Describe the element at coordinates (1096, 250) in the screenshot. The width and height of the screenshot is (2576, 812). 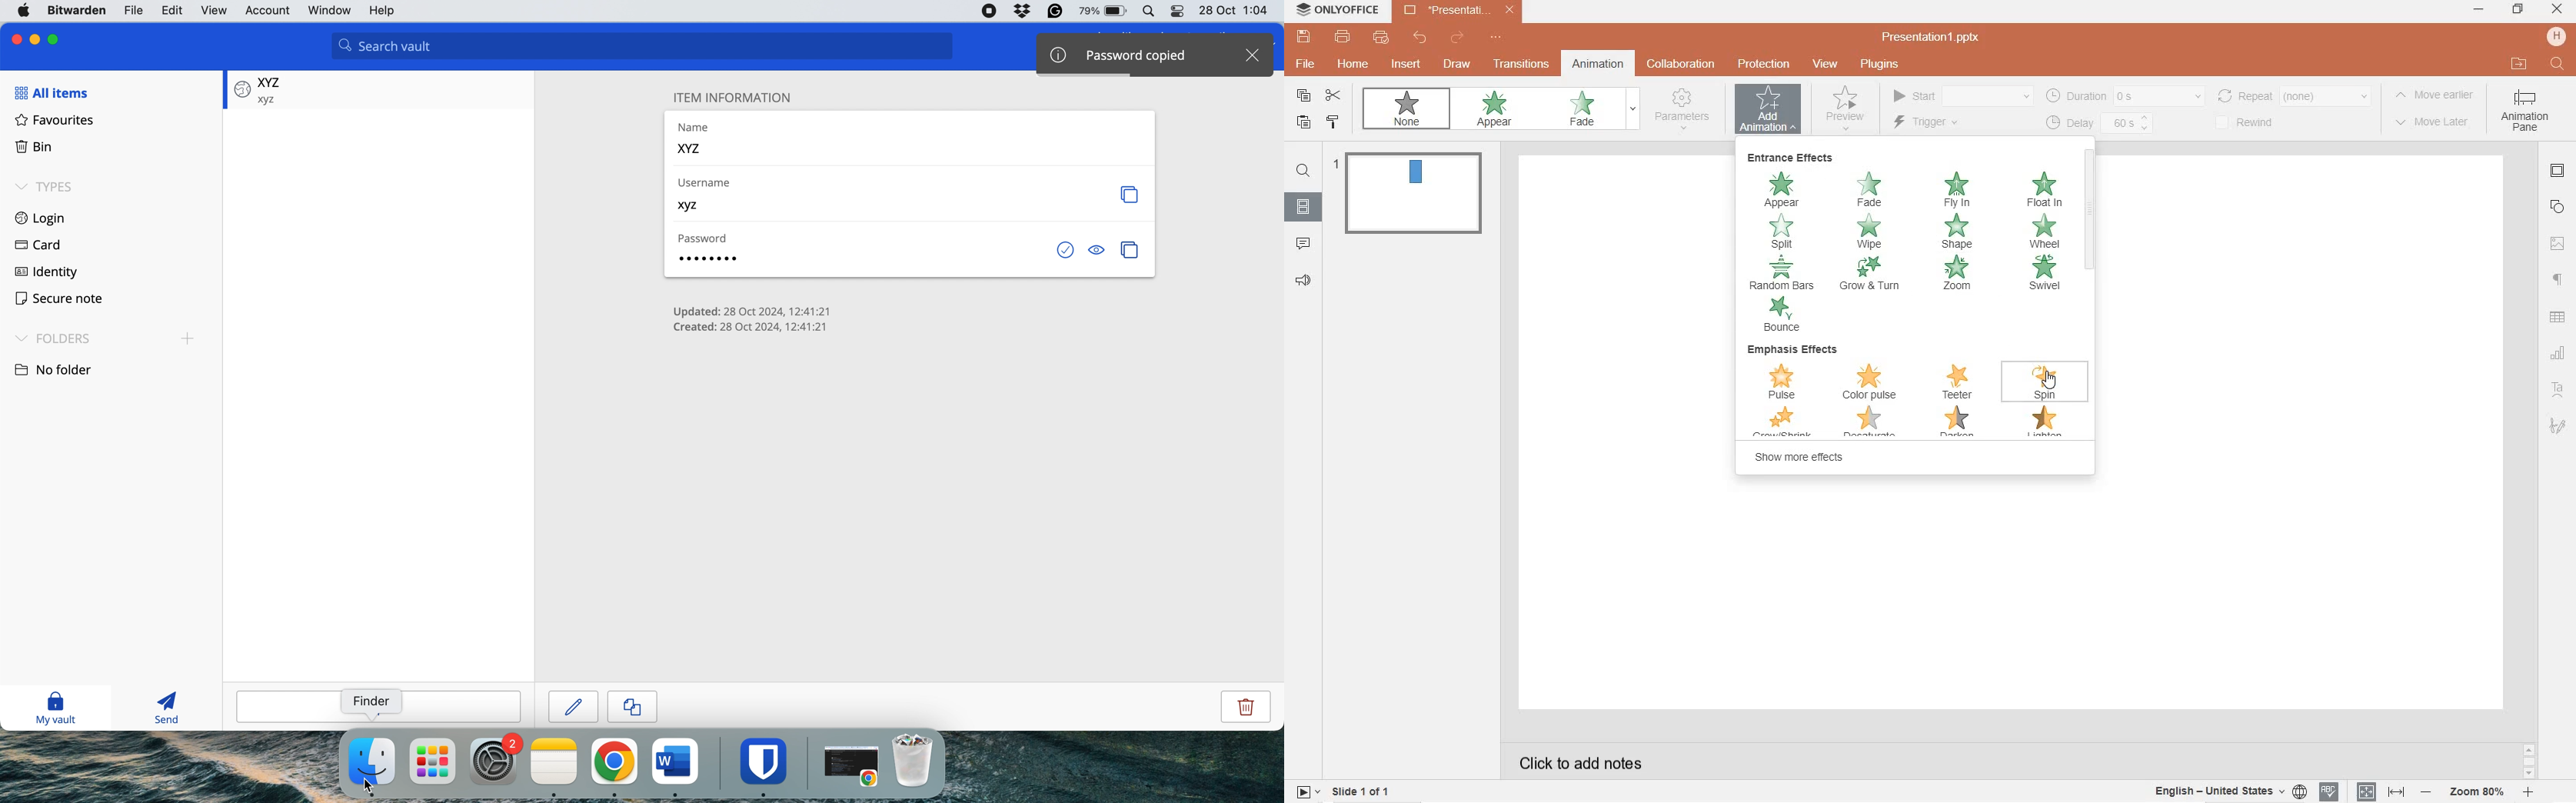
I see `toggle visibility` at that location.